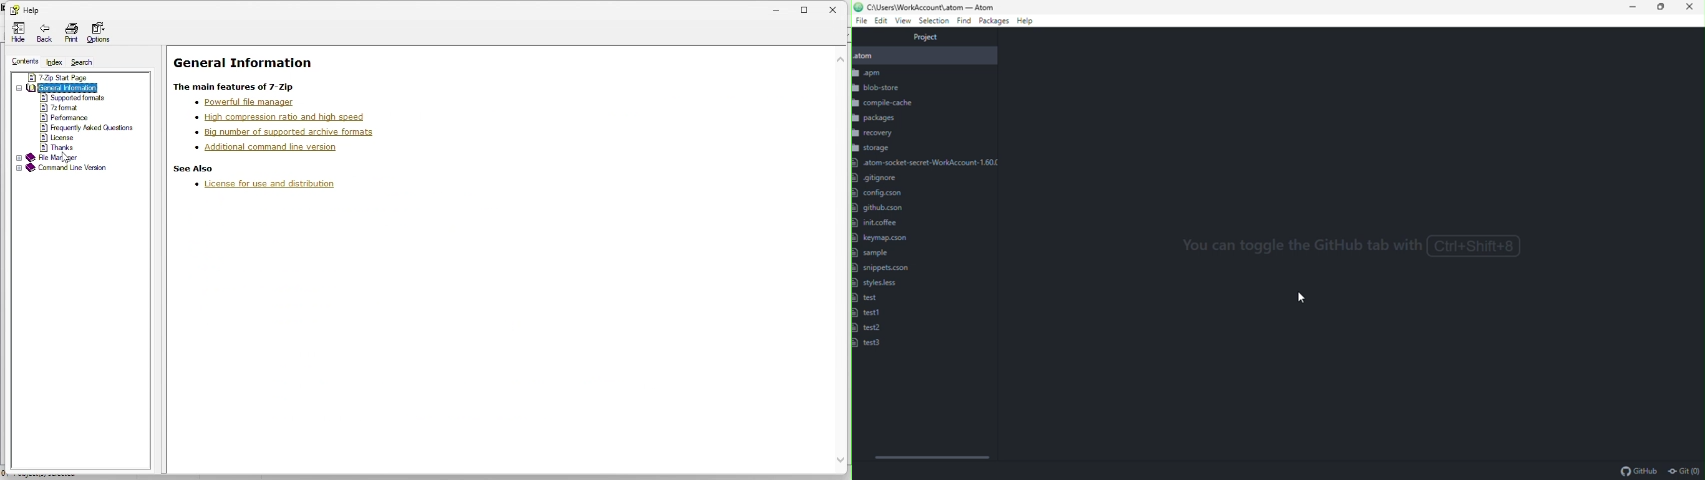 The width and height of the screenshot is (1708, 504). I want to click on github, so click(1639, 471).